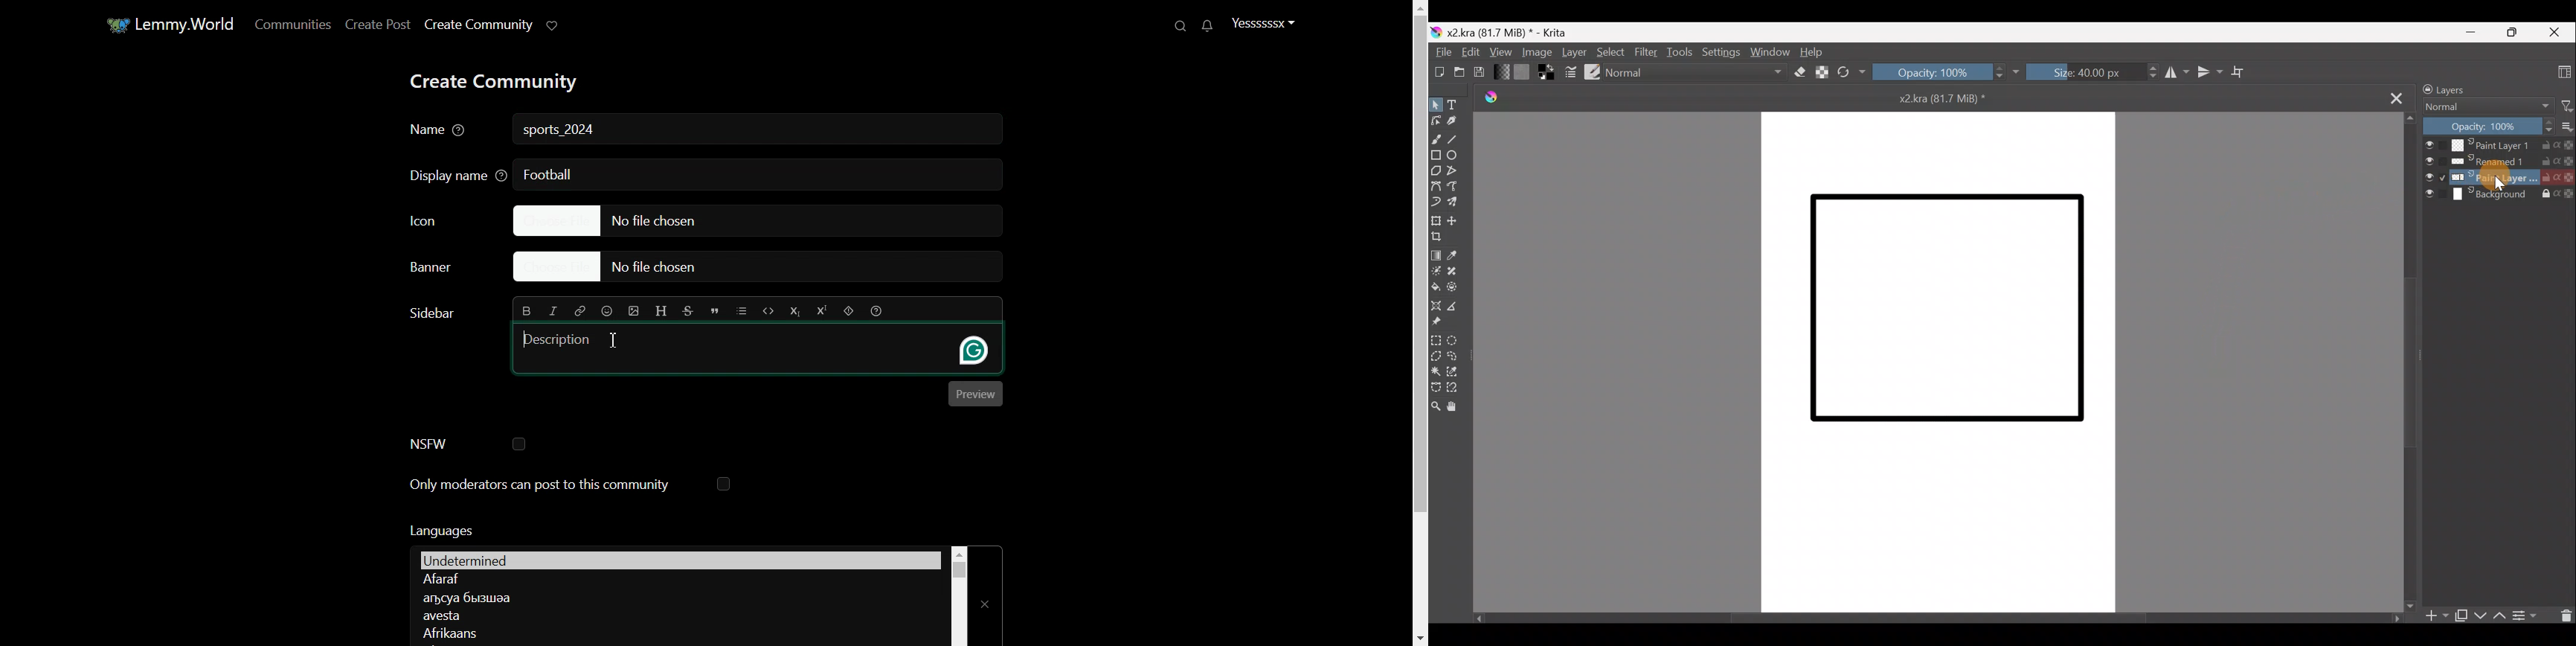 Image resolution: width=2576 pixels, height=672 pixels. Describe the element at coordinates (614, 339) in the screenshot. I see `Text Cursor` at that location.